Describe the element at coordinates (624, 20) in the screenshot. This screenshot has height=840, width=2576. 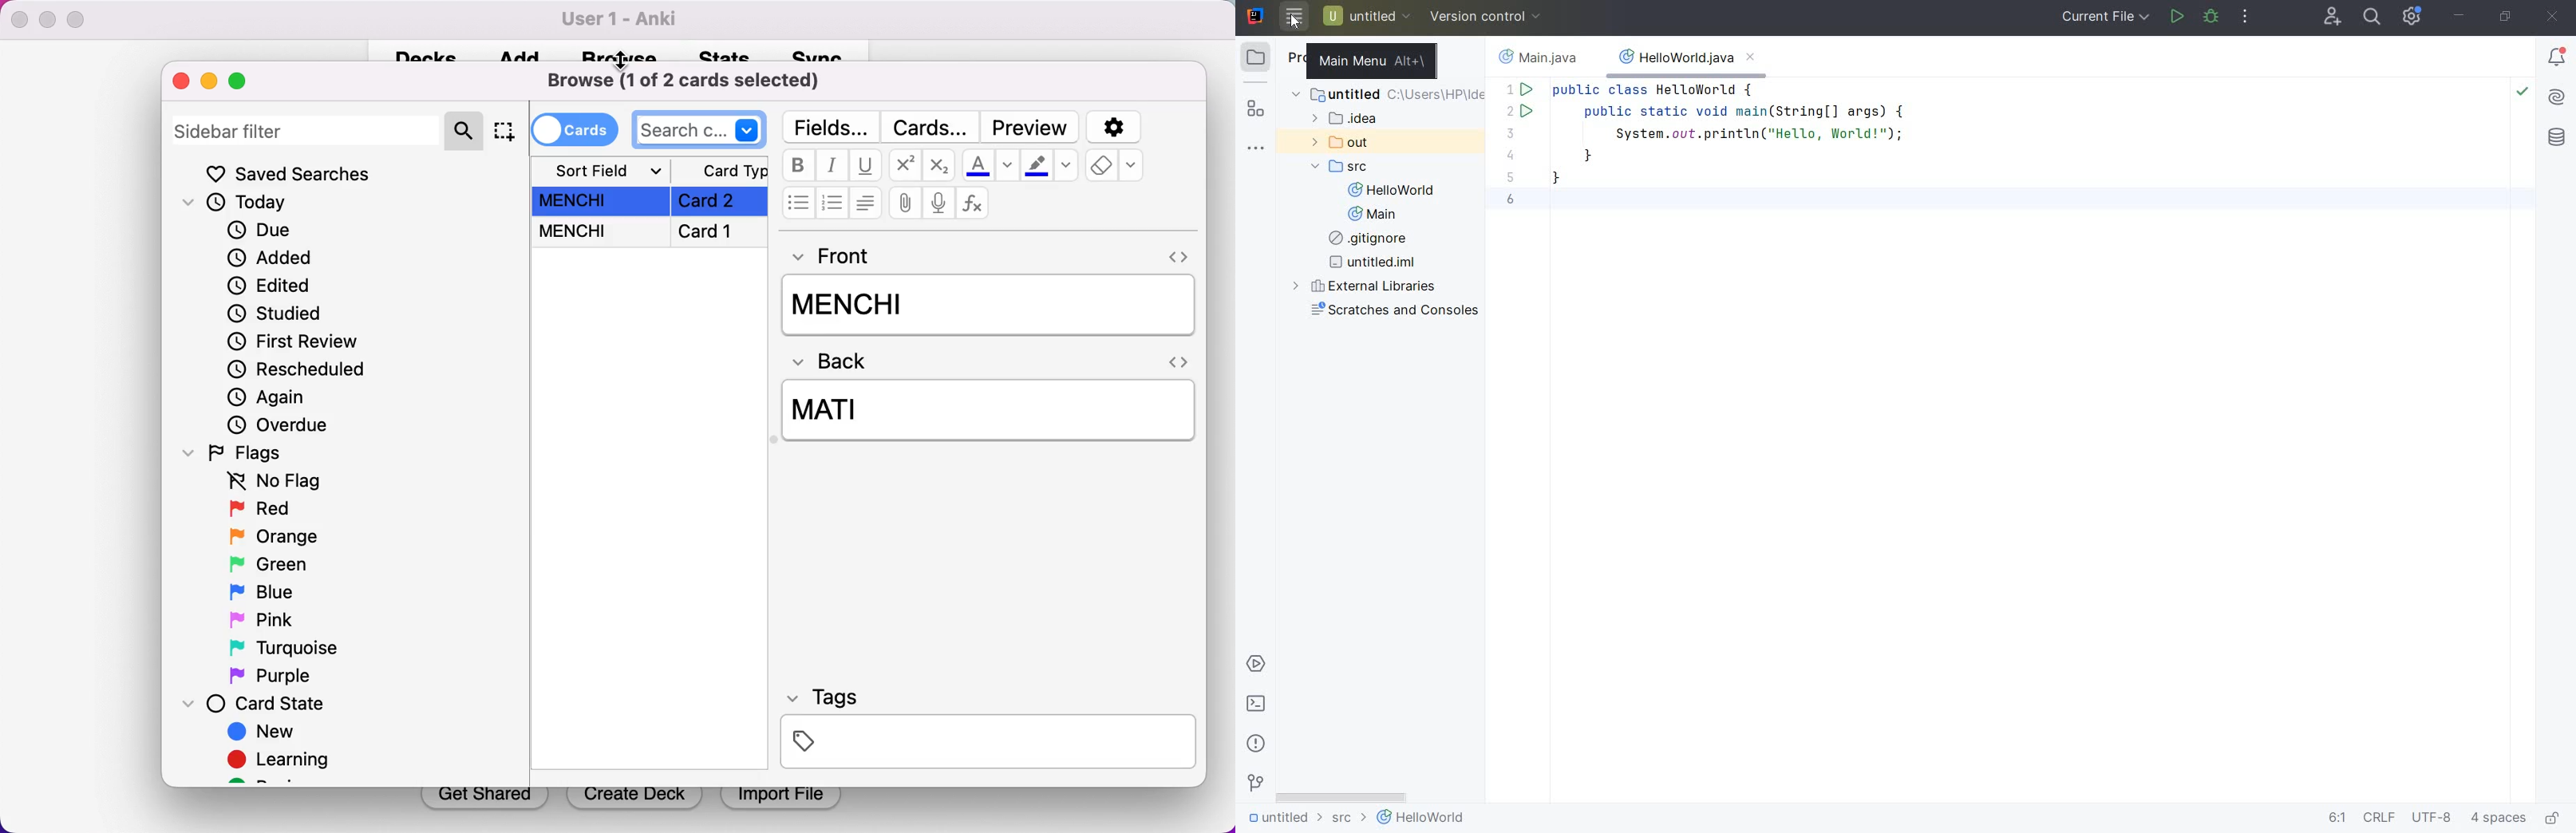
I see `user 1 - Anki` at that location.